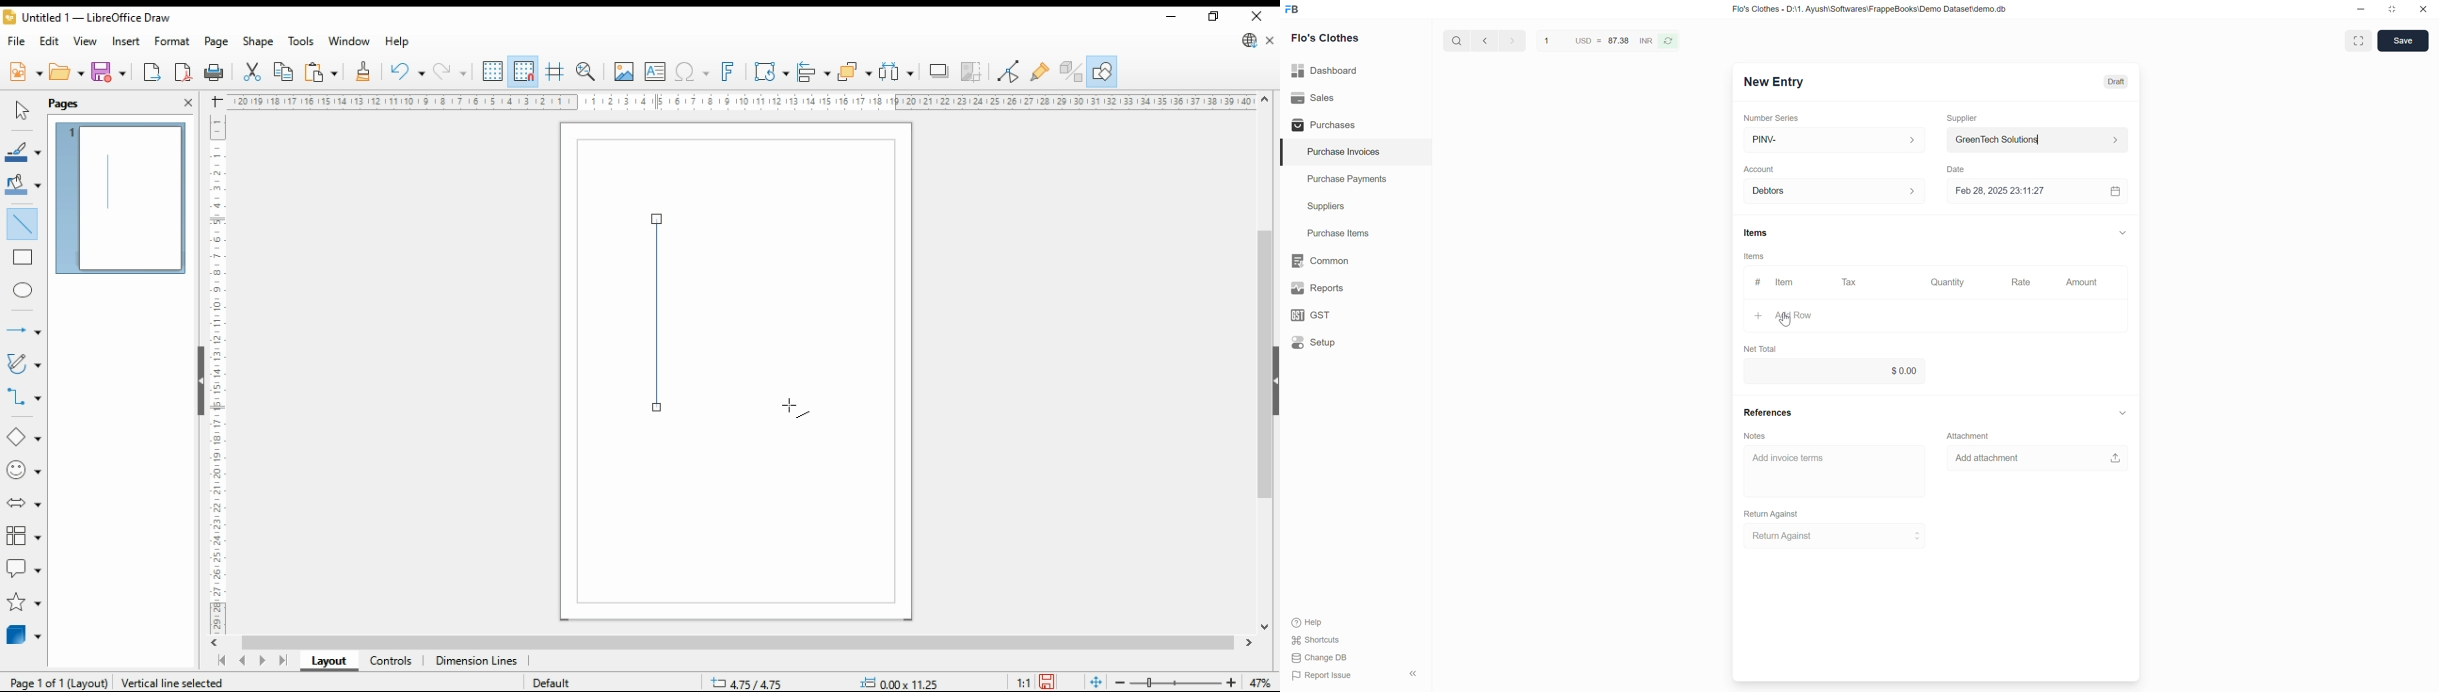 The image size is (2464, 700). I want to click on arrange, so click(854, 71).